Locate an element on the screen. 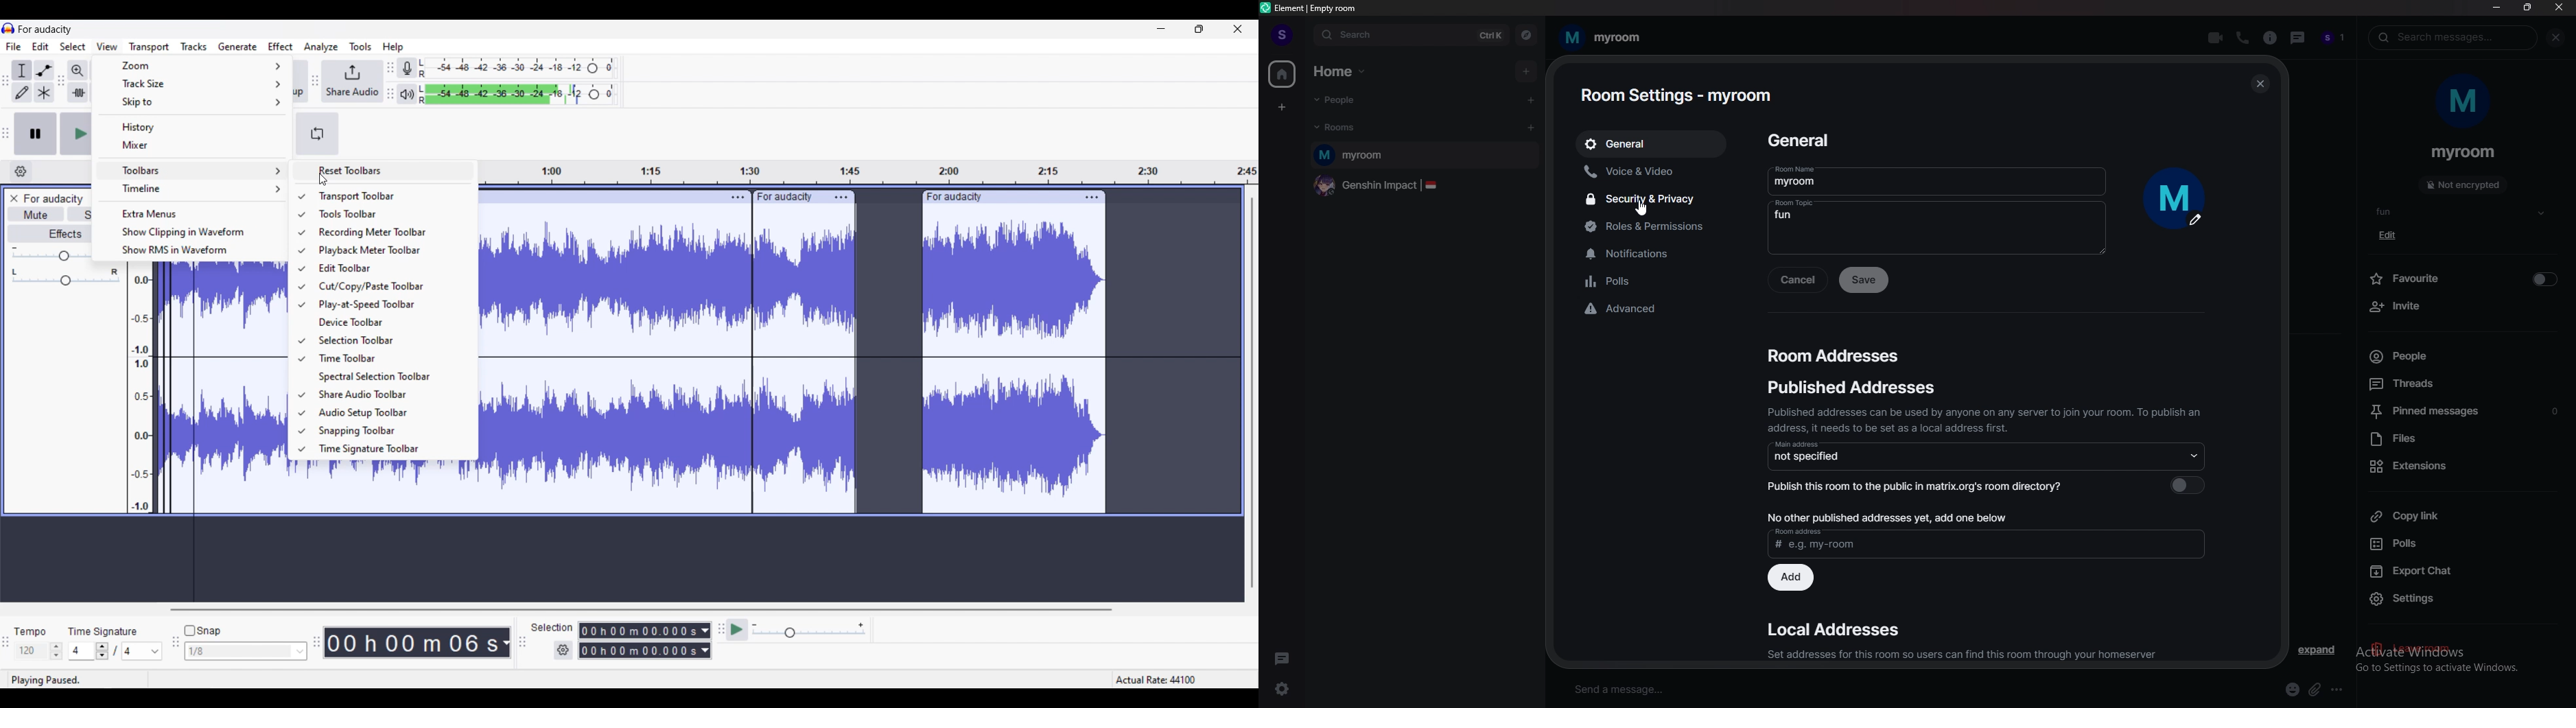 The height and width of the screenshot is (728, 2576). fun is located at coordinates (2463, 213).